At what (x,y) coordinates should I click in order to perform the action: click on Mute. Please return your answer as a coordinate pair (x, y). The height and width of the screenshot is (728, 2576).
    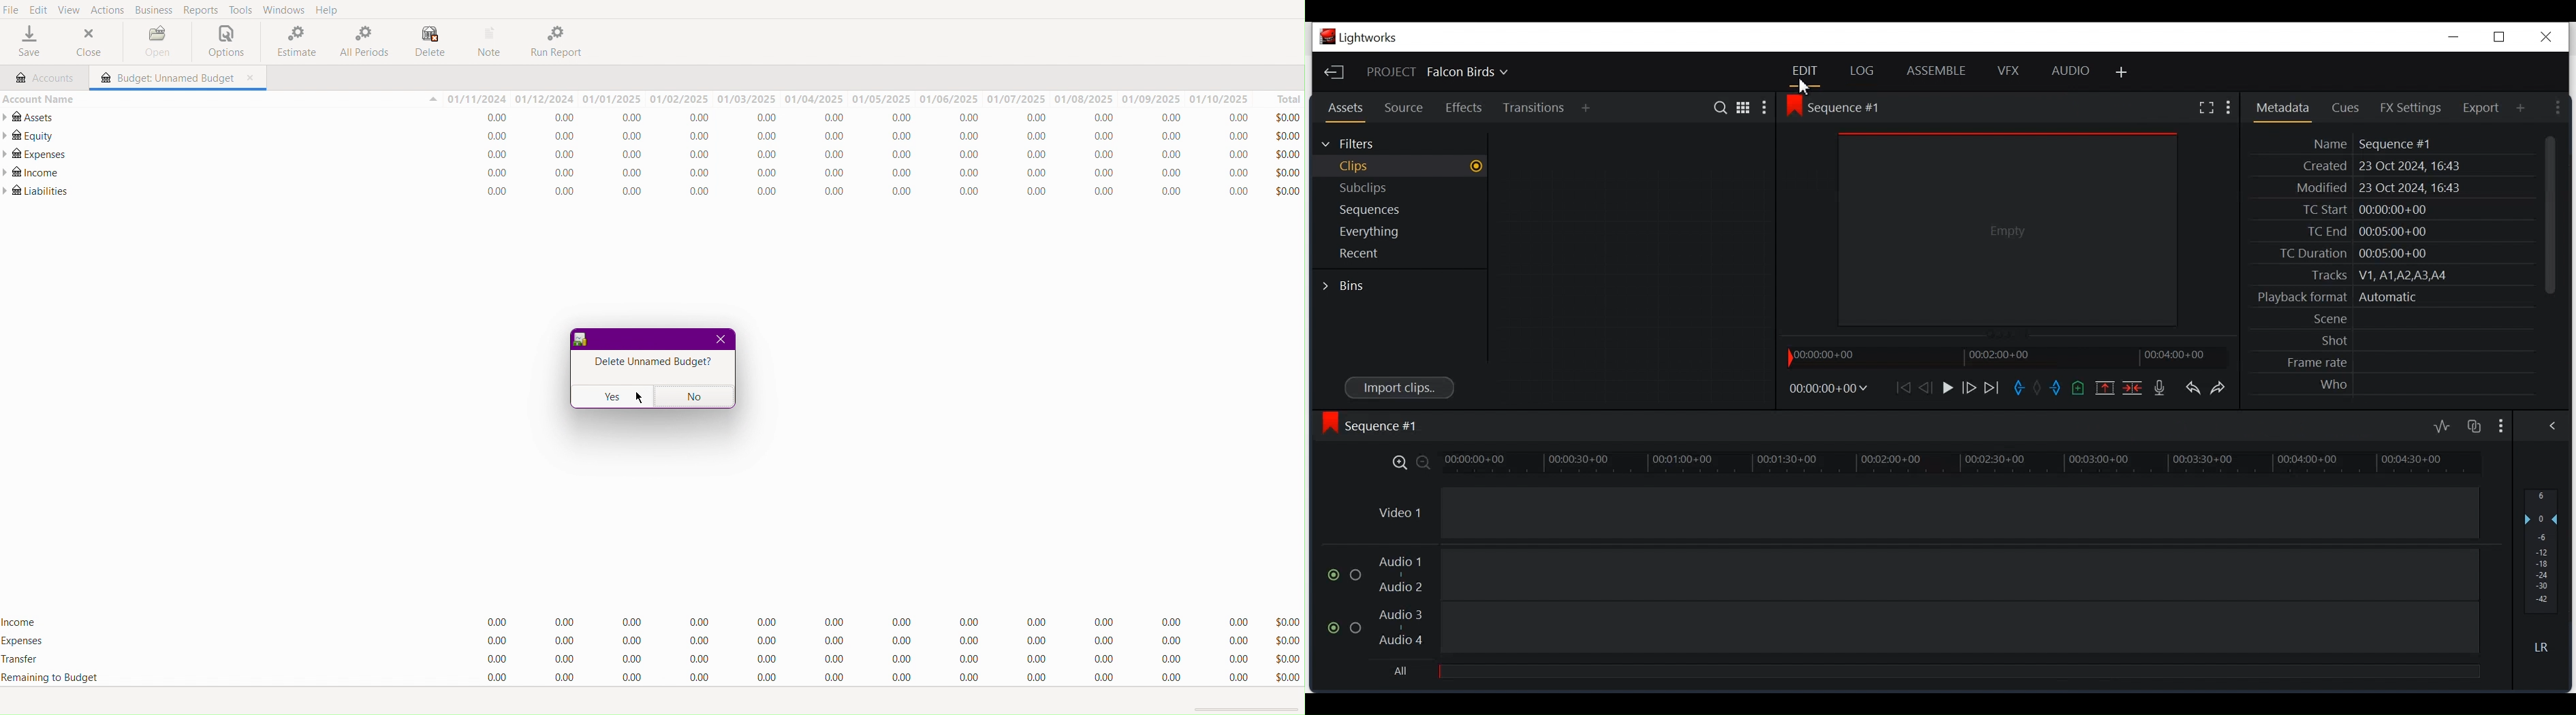
    Looking at the image, I should click on (2544, 647).